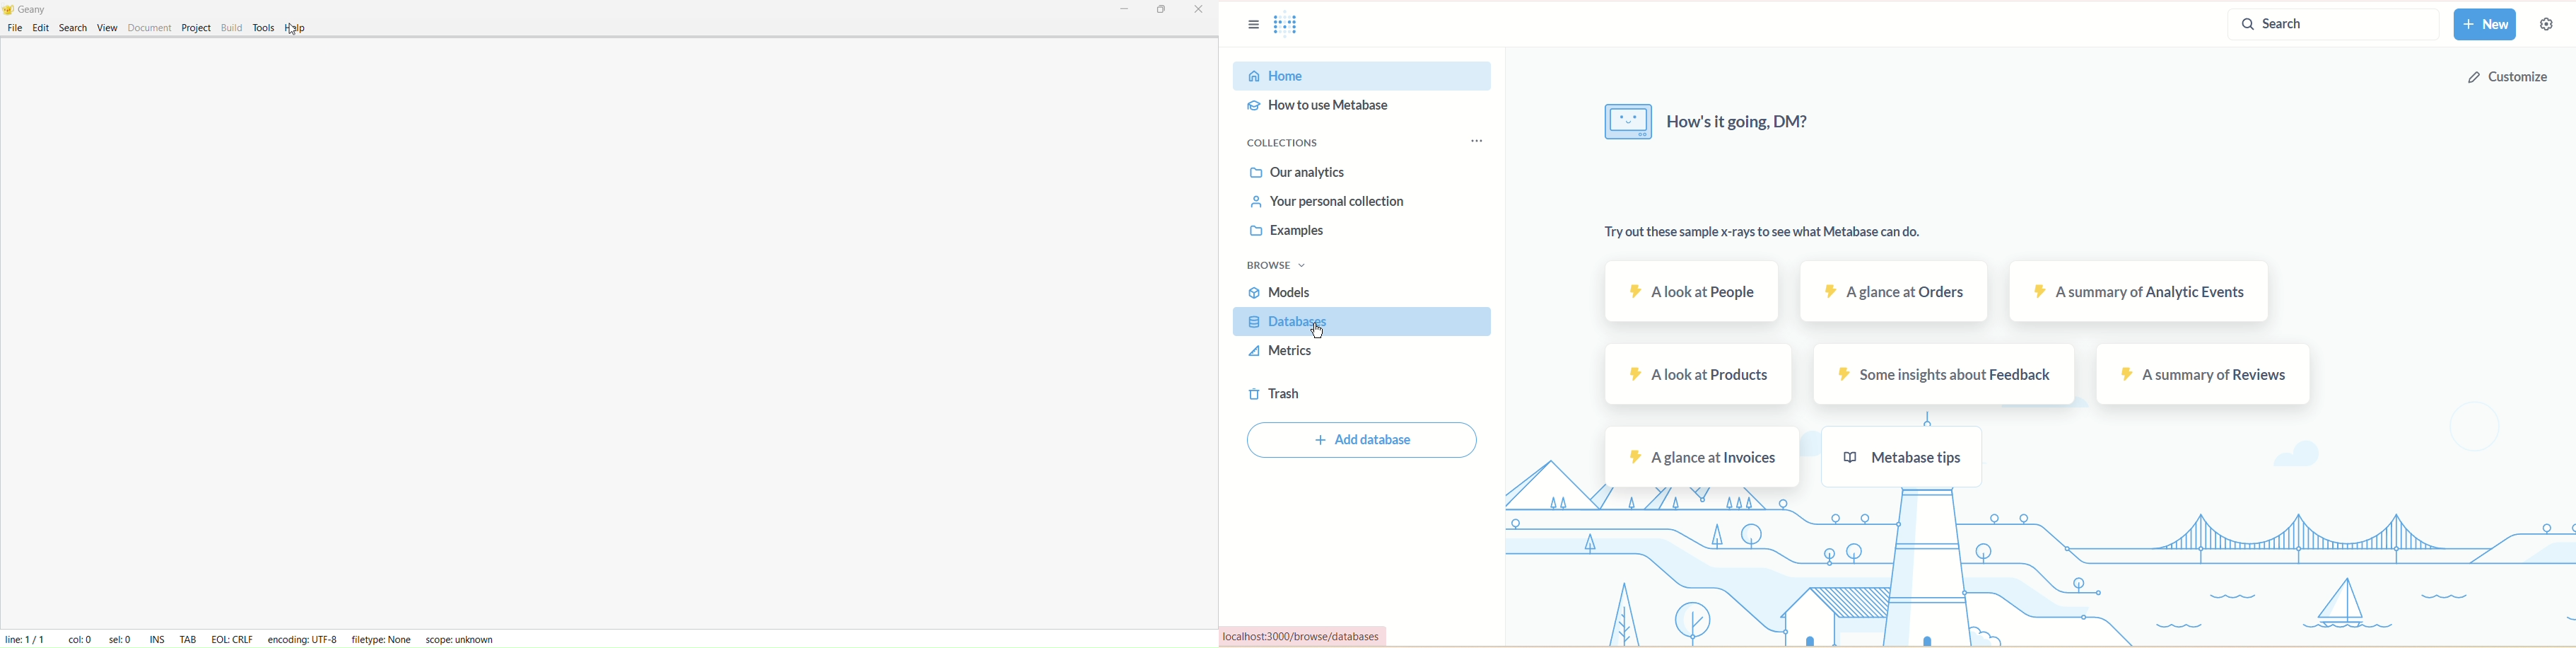  I want to click on document, so click(149, 26).